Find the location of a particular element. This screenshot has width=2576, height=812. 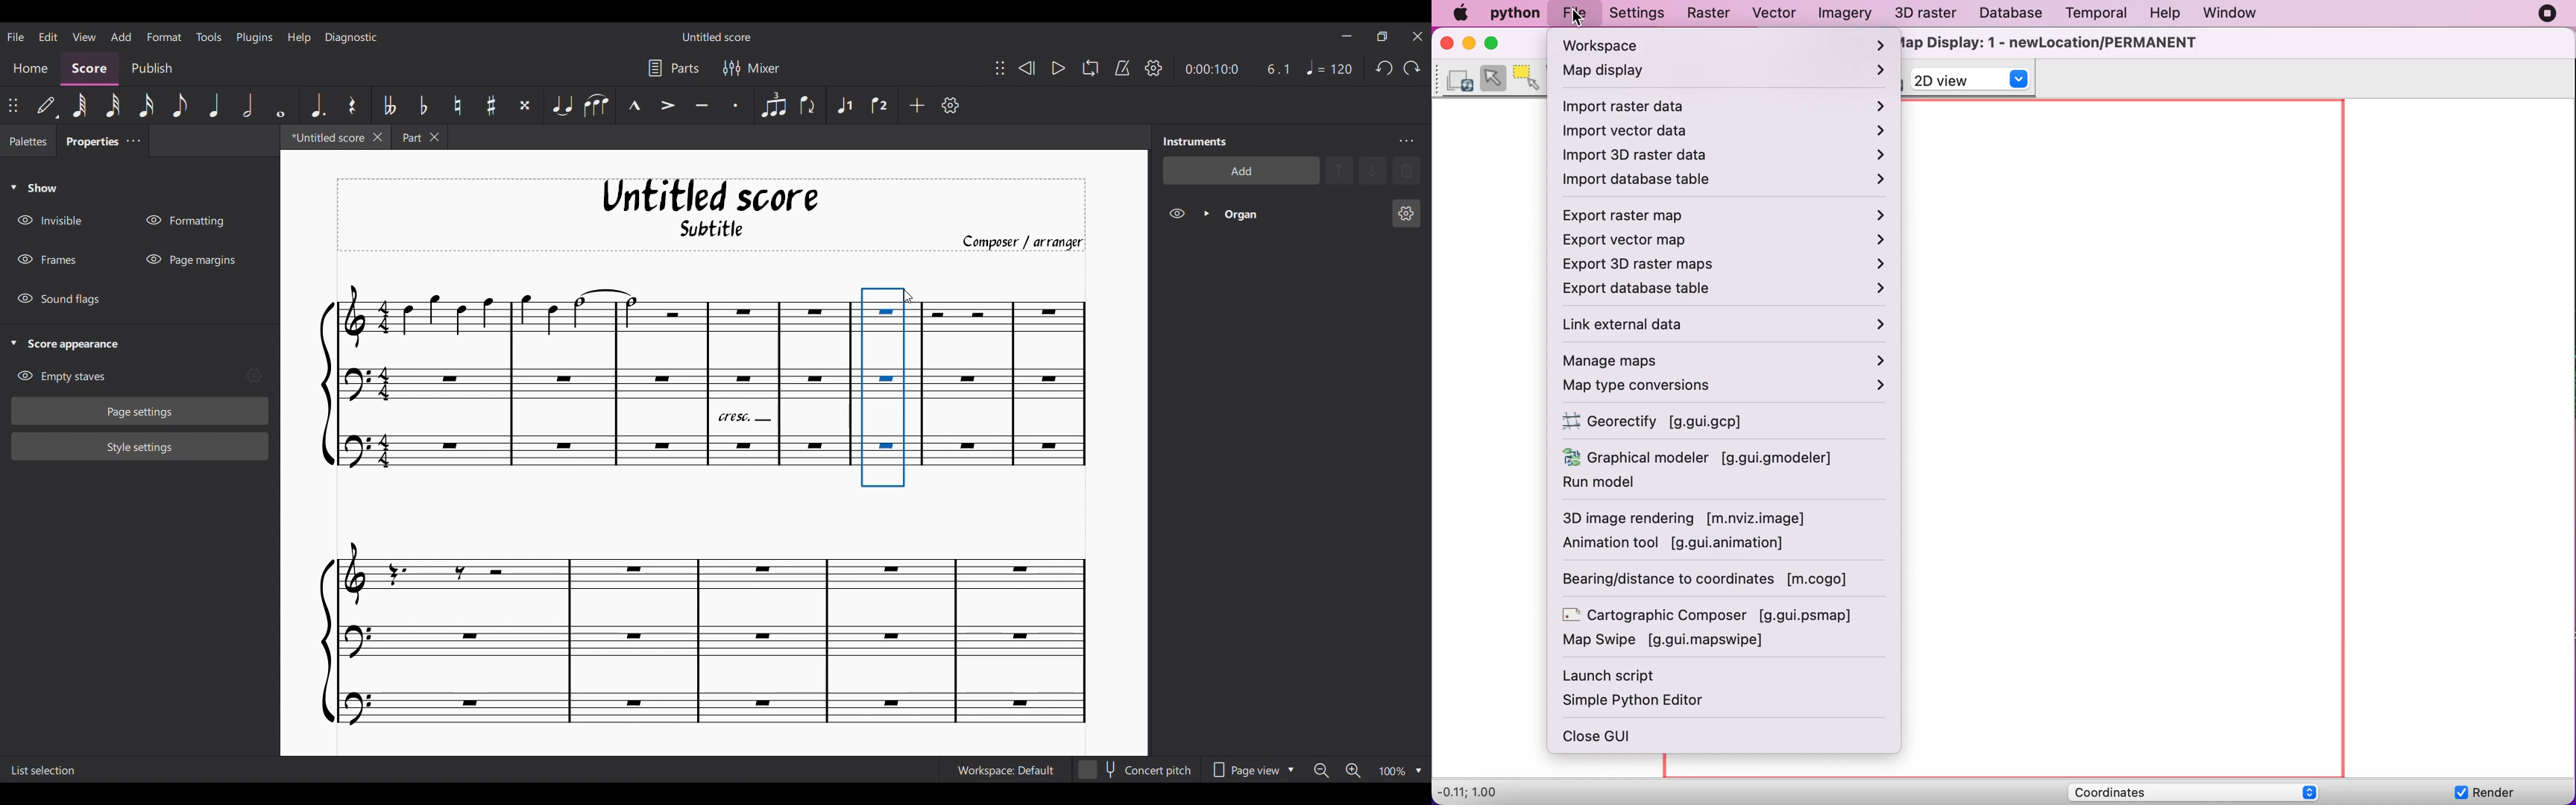

Metronome is located at coordinates (1122, 69).